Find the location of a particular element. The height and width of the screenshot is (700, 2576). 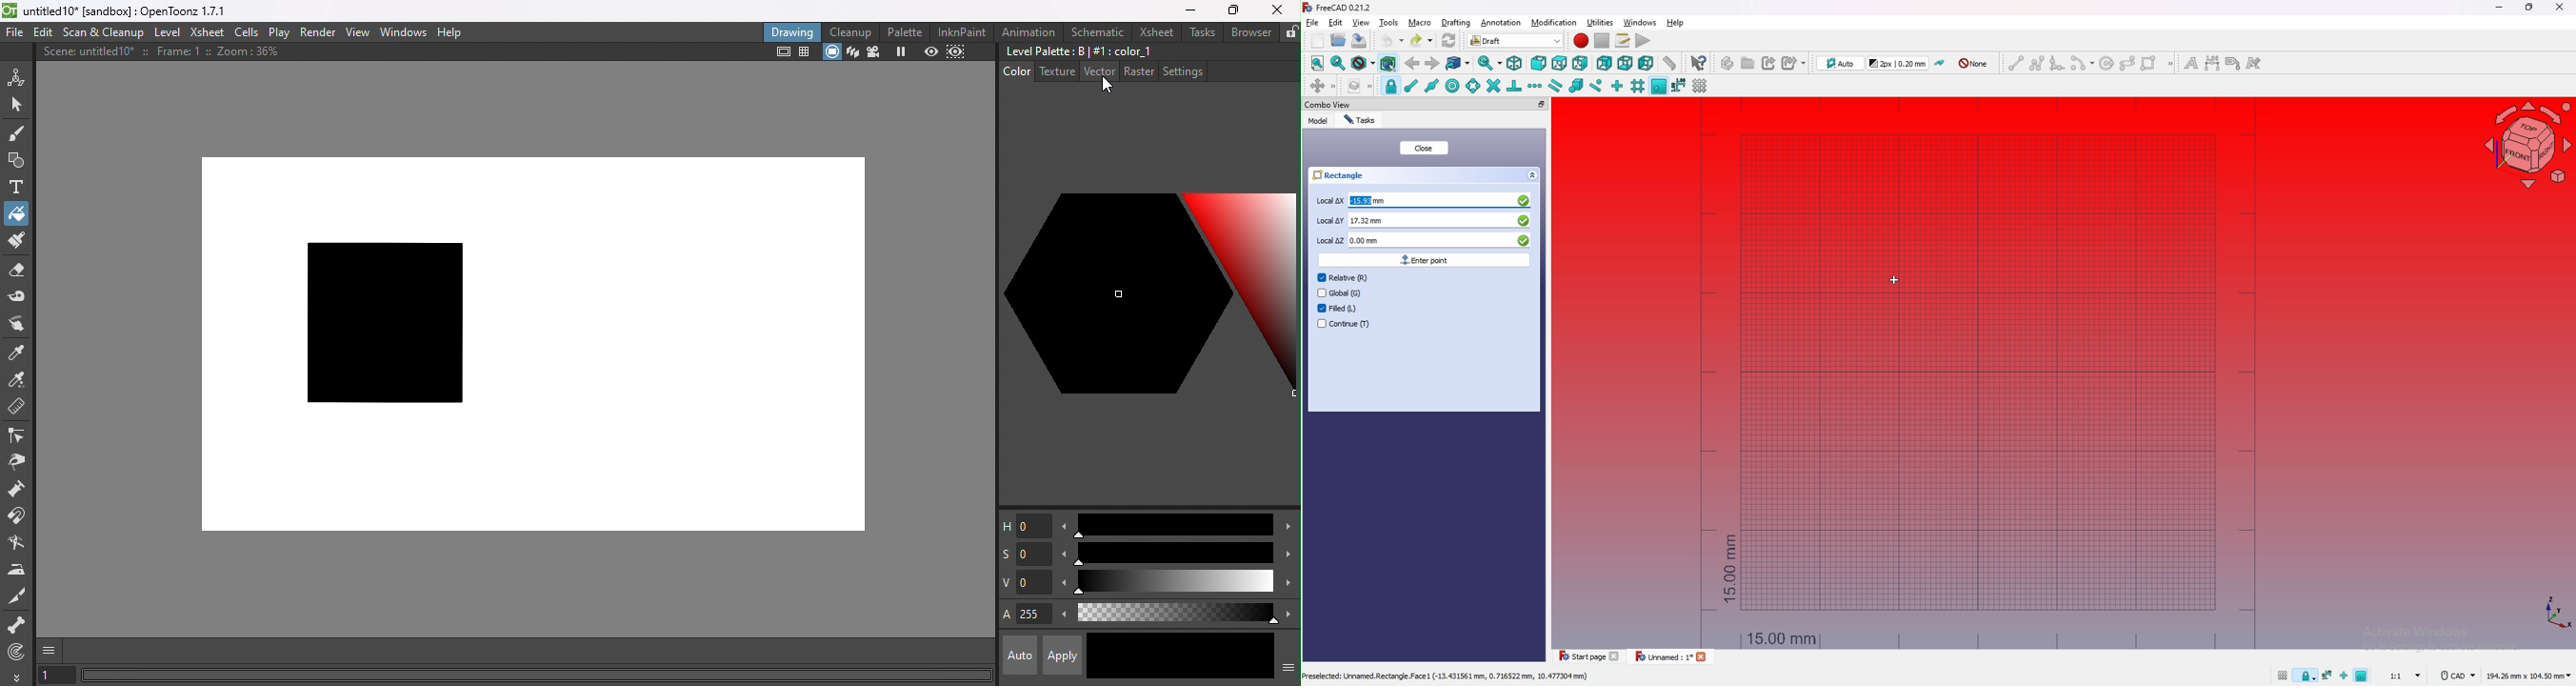

V is located at coordinates (1025, 582).